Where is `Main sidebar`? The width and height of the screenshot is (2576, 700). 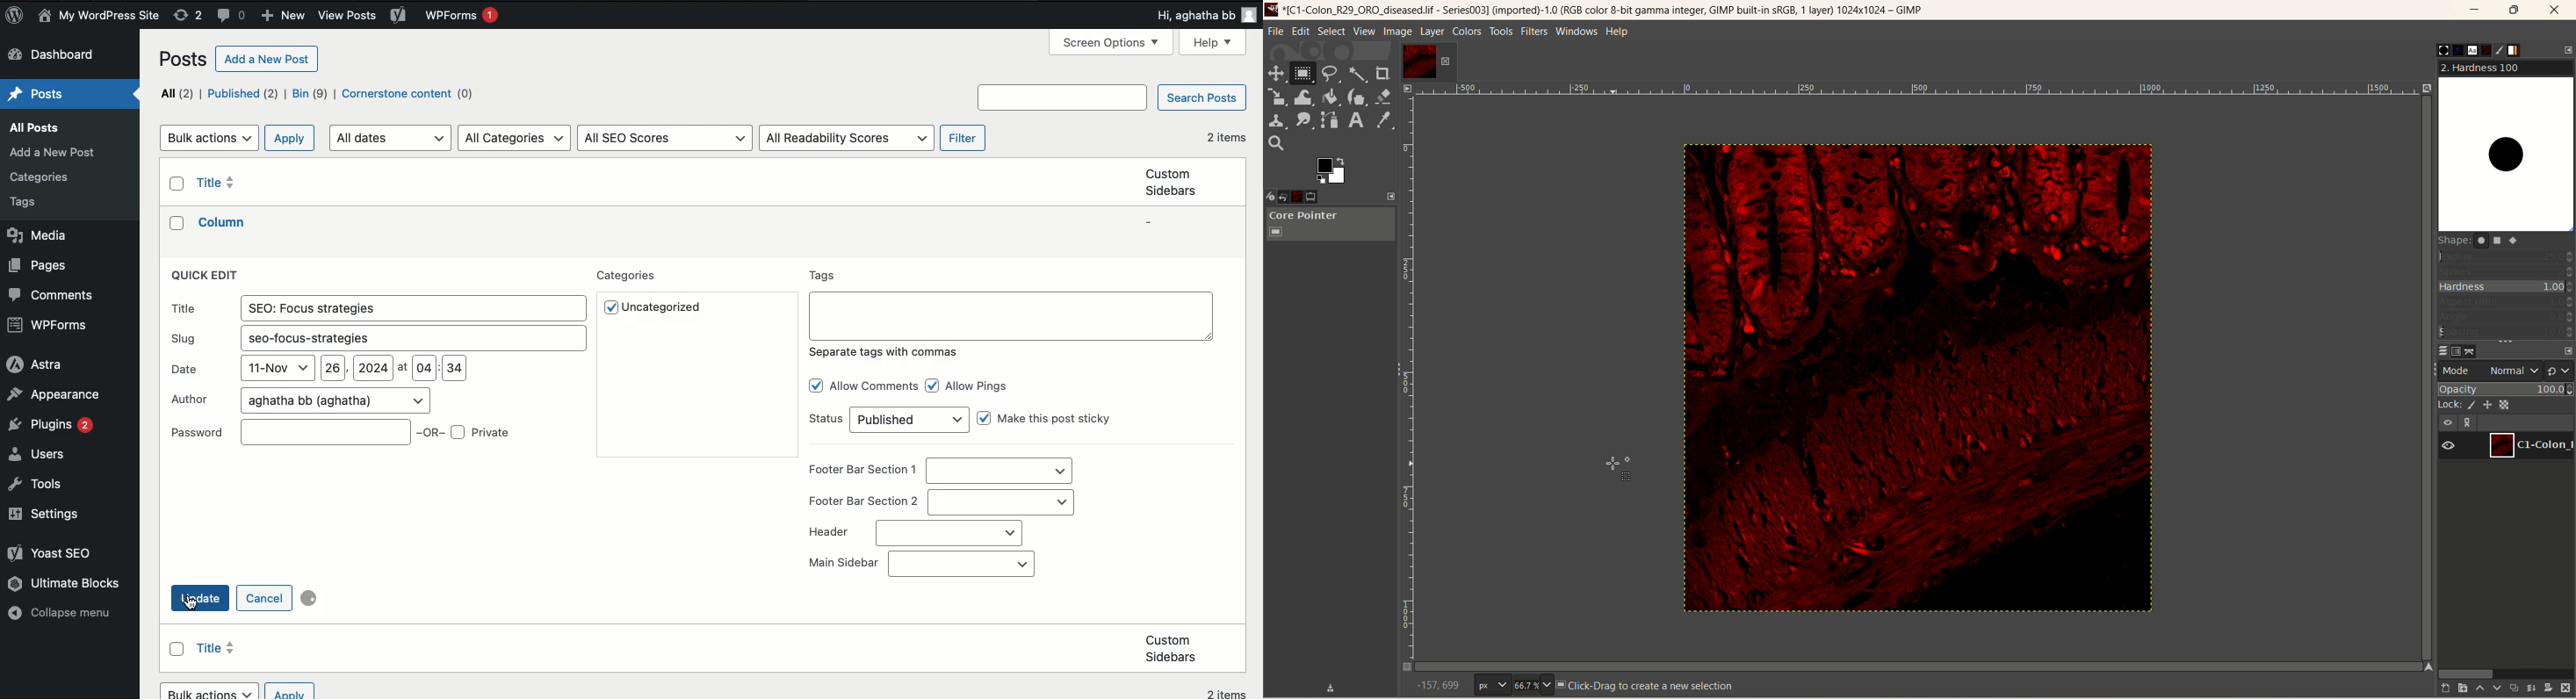
Main sidebar is located at coordinates (960, 564).